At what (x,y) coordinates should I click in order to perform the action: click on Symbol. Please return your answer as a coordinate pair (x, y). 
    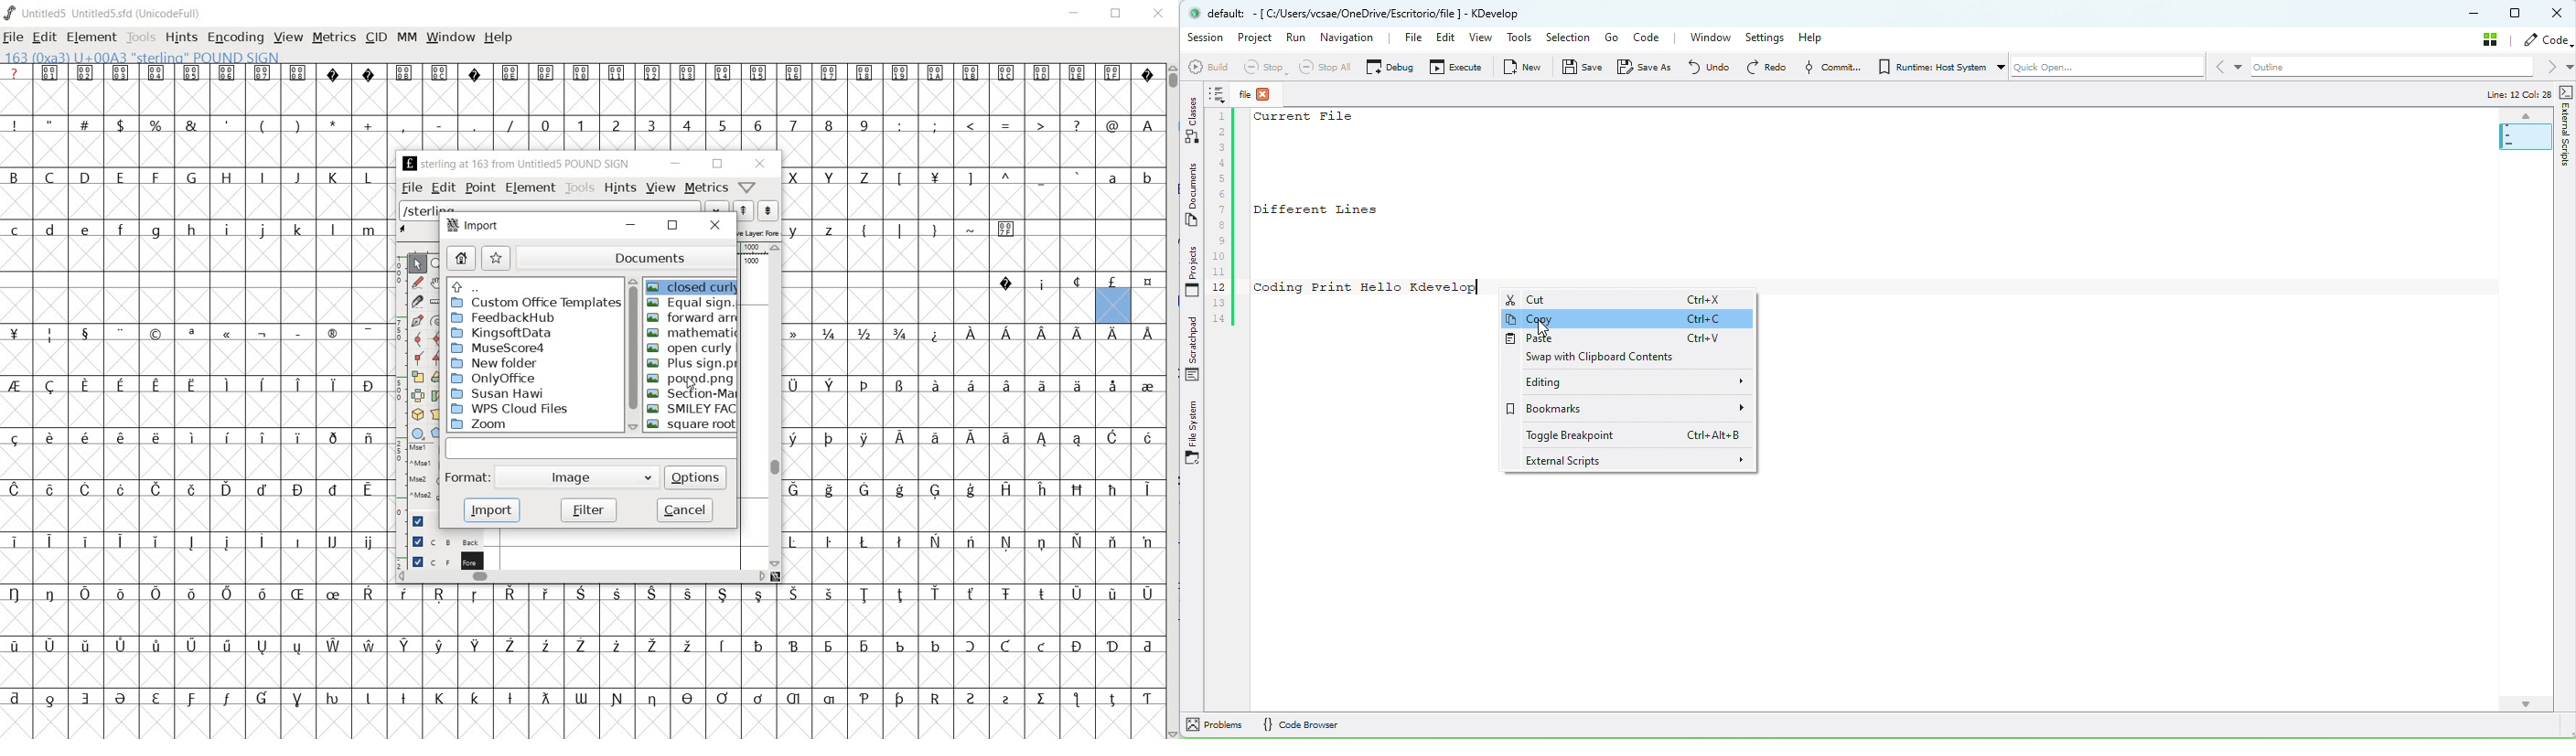
    Looking at the image, I should click on (864, 699).